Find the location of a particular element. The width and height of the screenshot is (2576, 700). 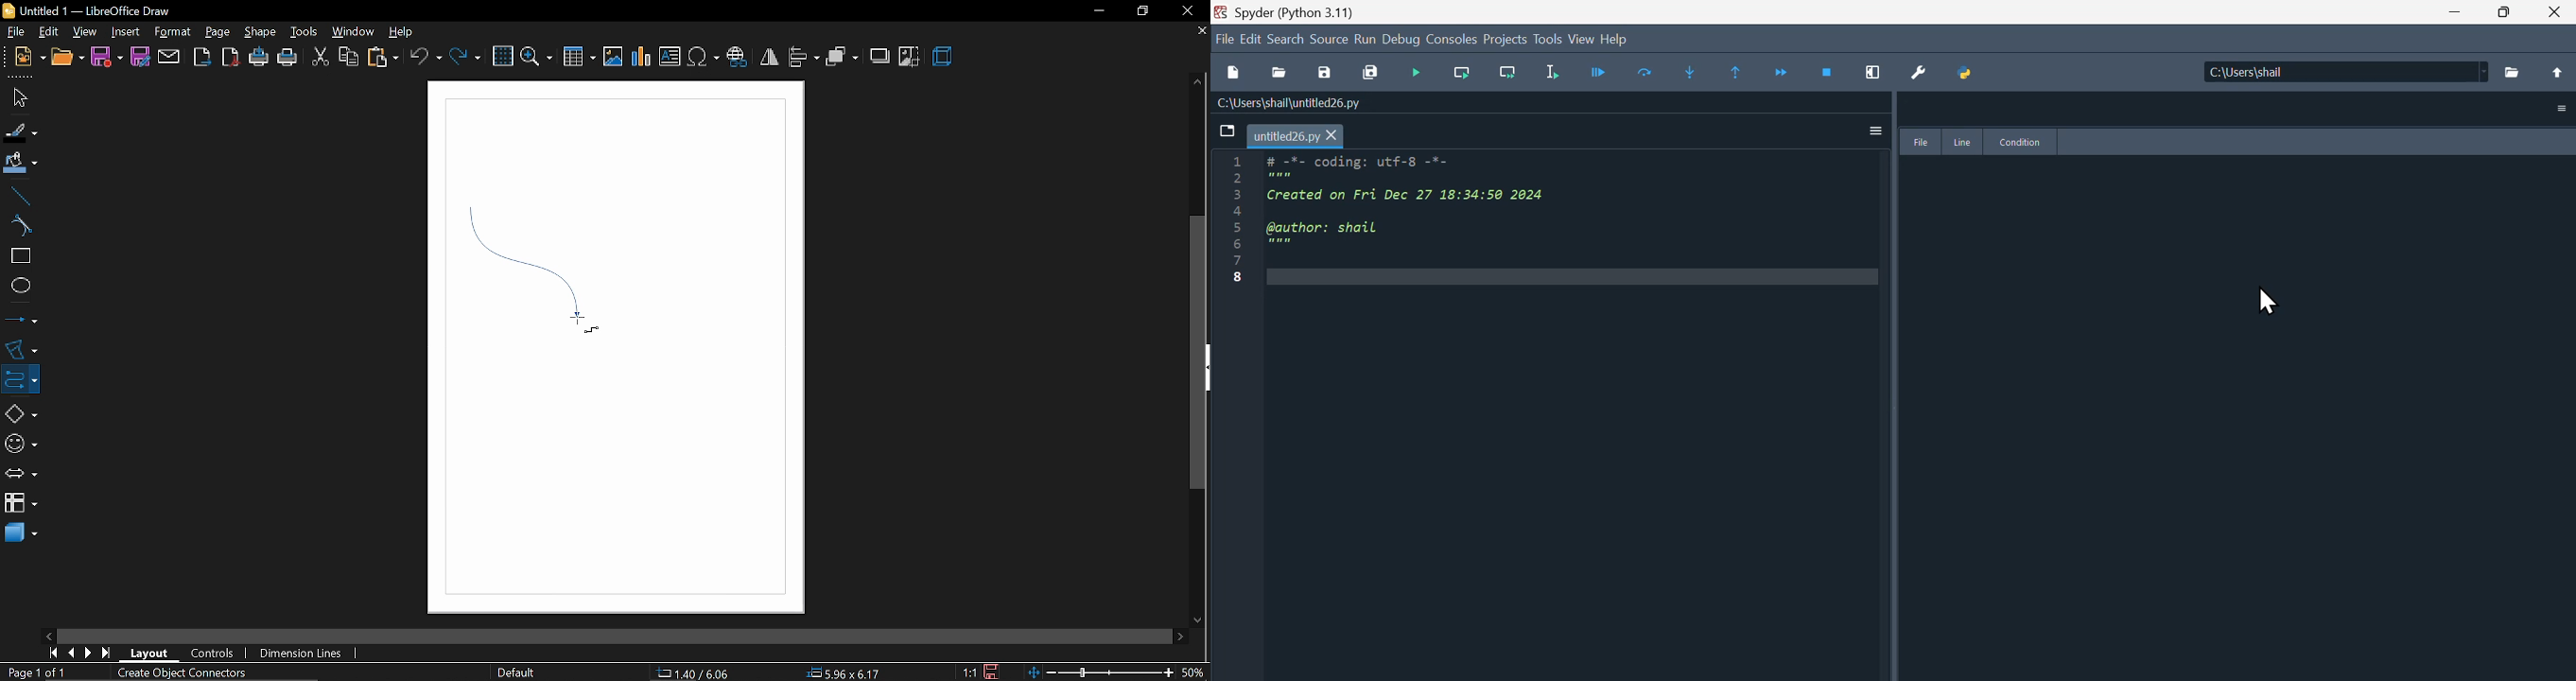

page is located at coordinates (218, 29).